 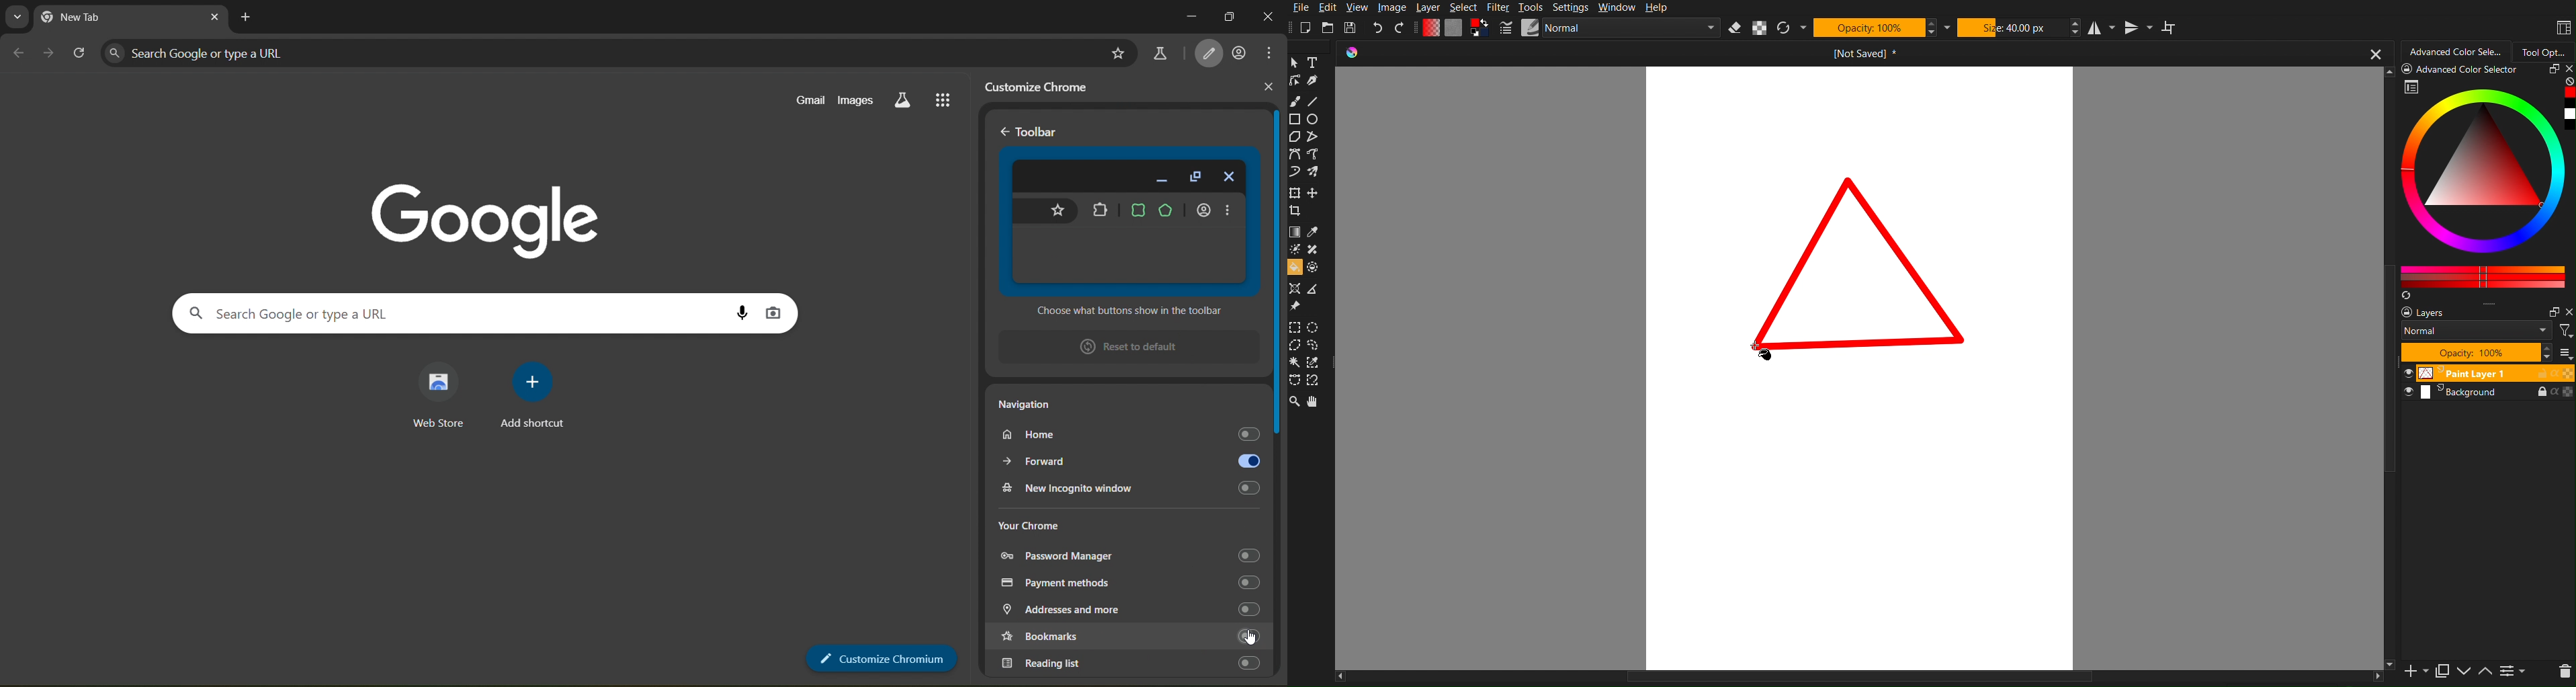 I want to click on crop the image to an area, so click(x=1295, y=212).